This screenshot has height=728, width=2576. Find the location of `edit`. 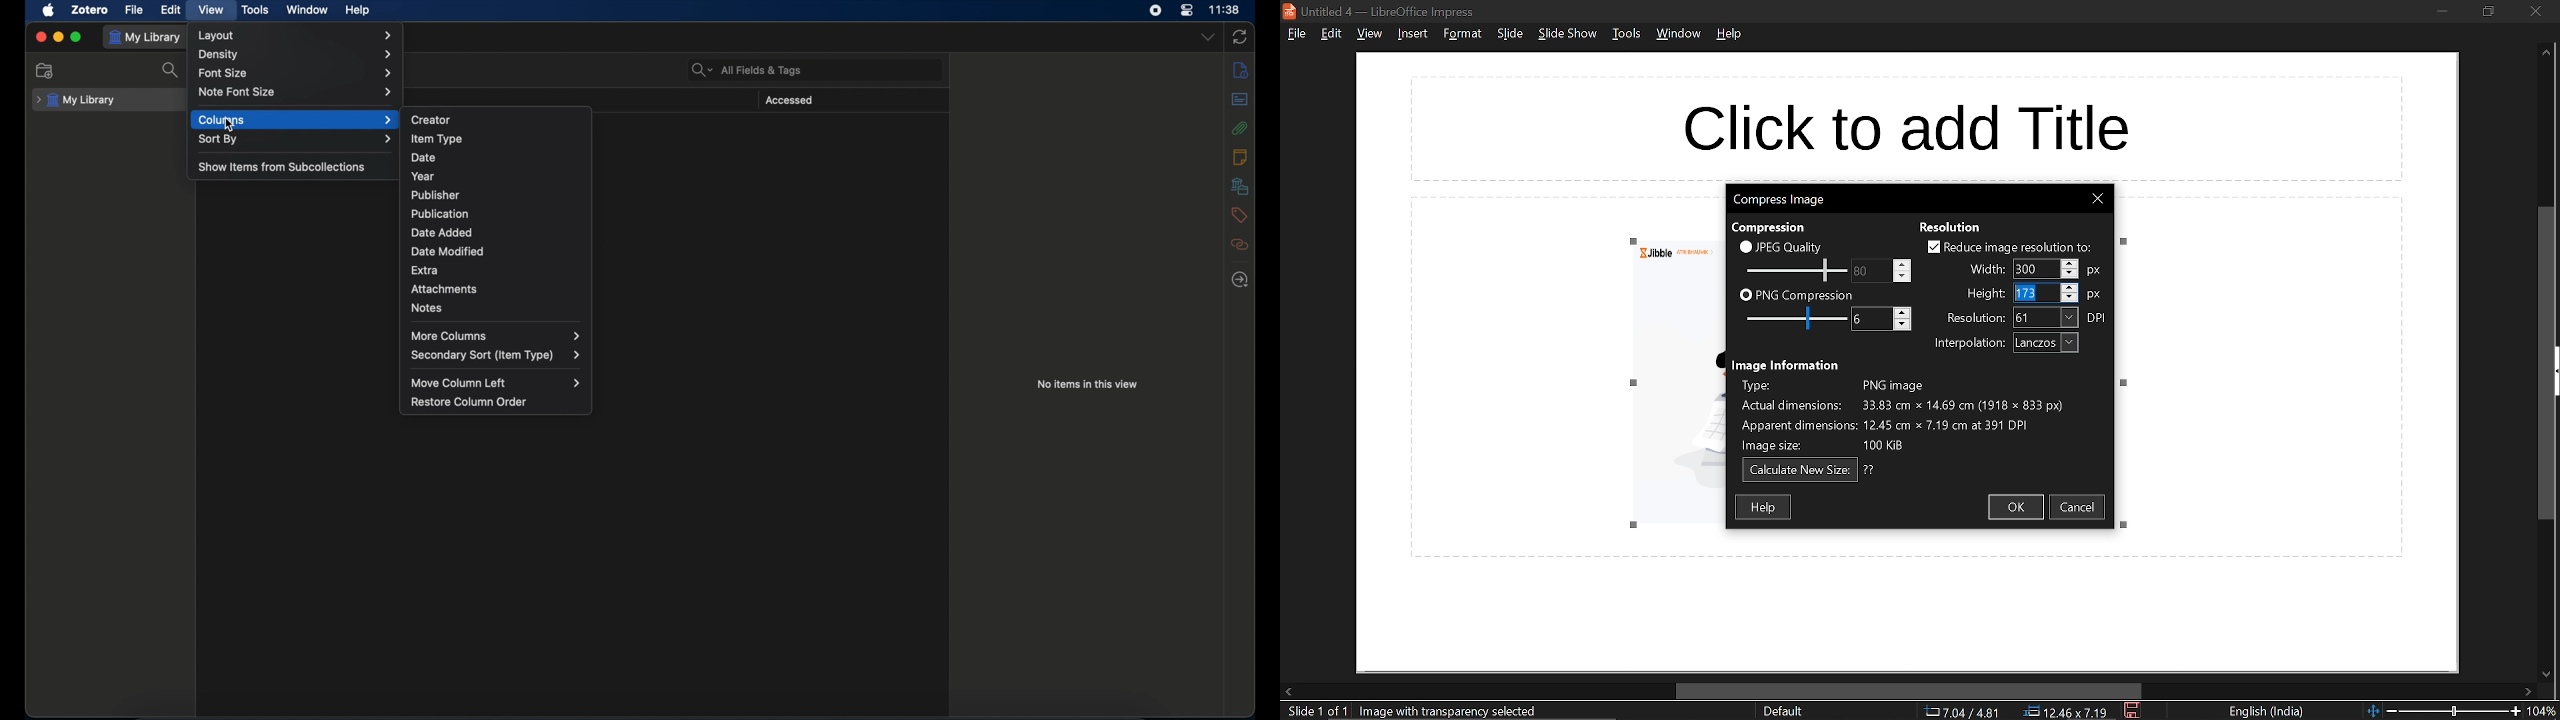

edit is located at coordinates (1330, 34).